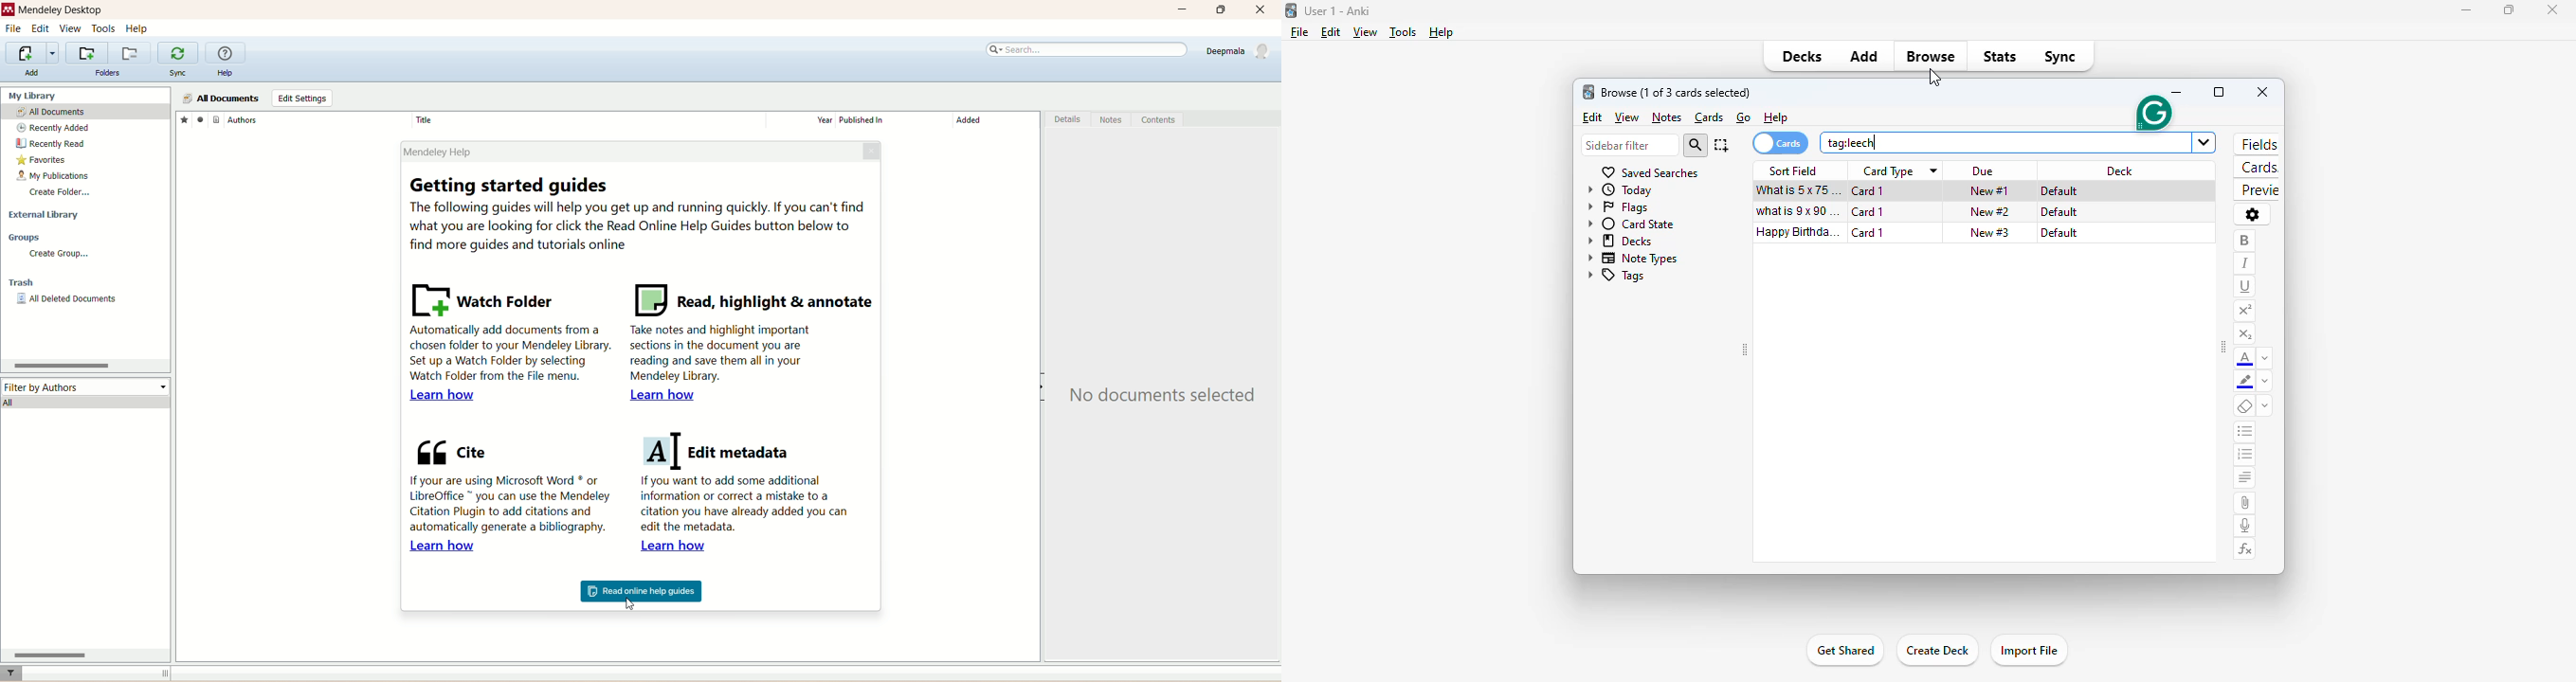 The width and height of the screenshot is (2576, 700). I want to click on deck, so click(2118, 170).